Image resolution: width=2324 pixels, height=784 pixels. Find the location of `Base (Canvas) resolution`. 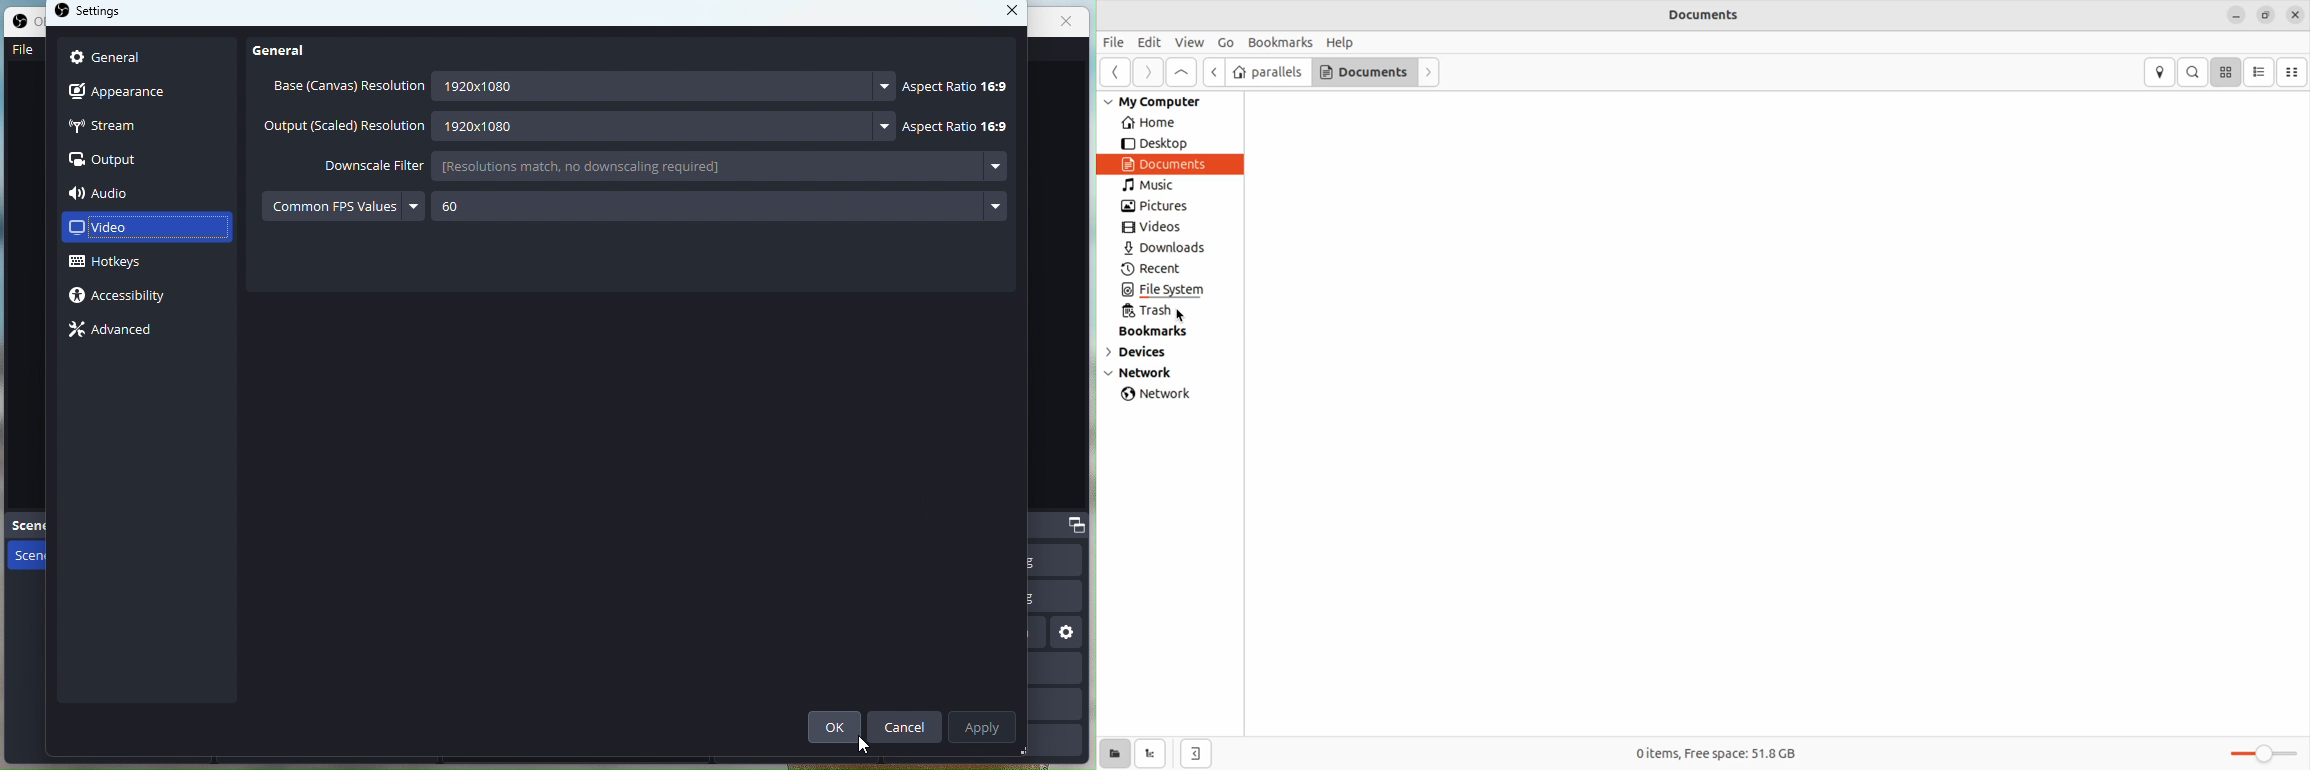

Base (Canvas) resolution is located at coordinates (343, 88).